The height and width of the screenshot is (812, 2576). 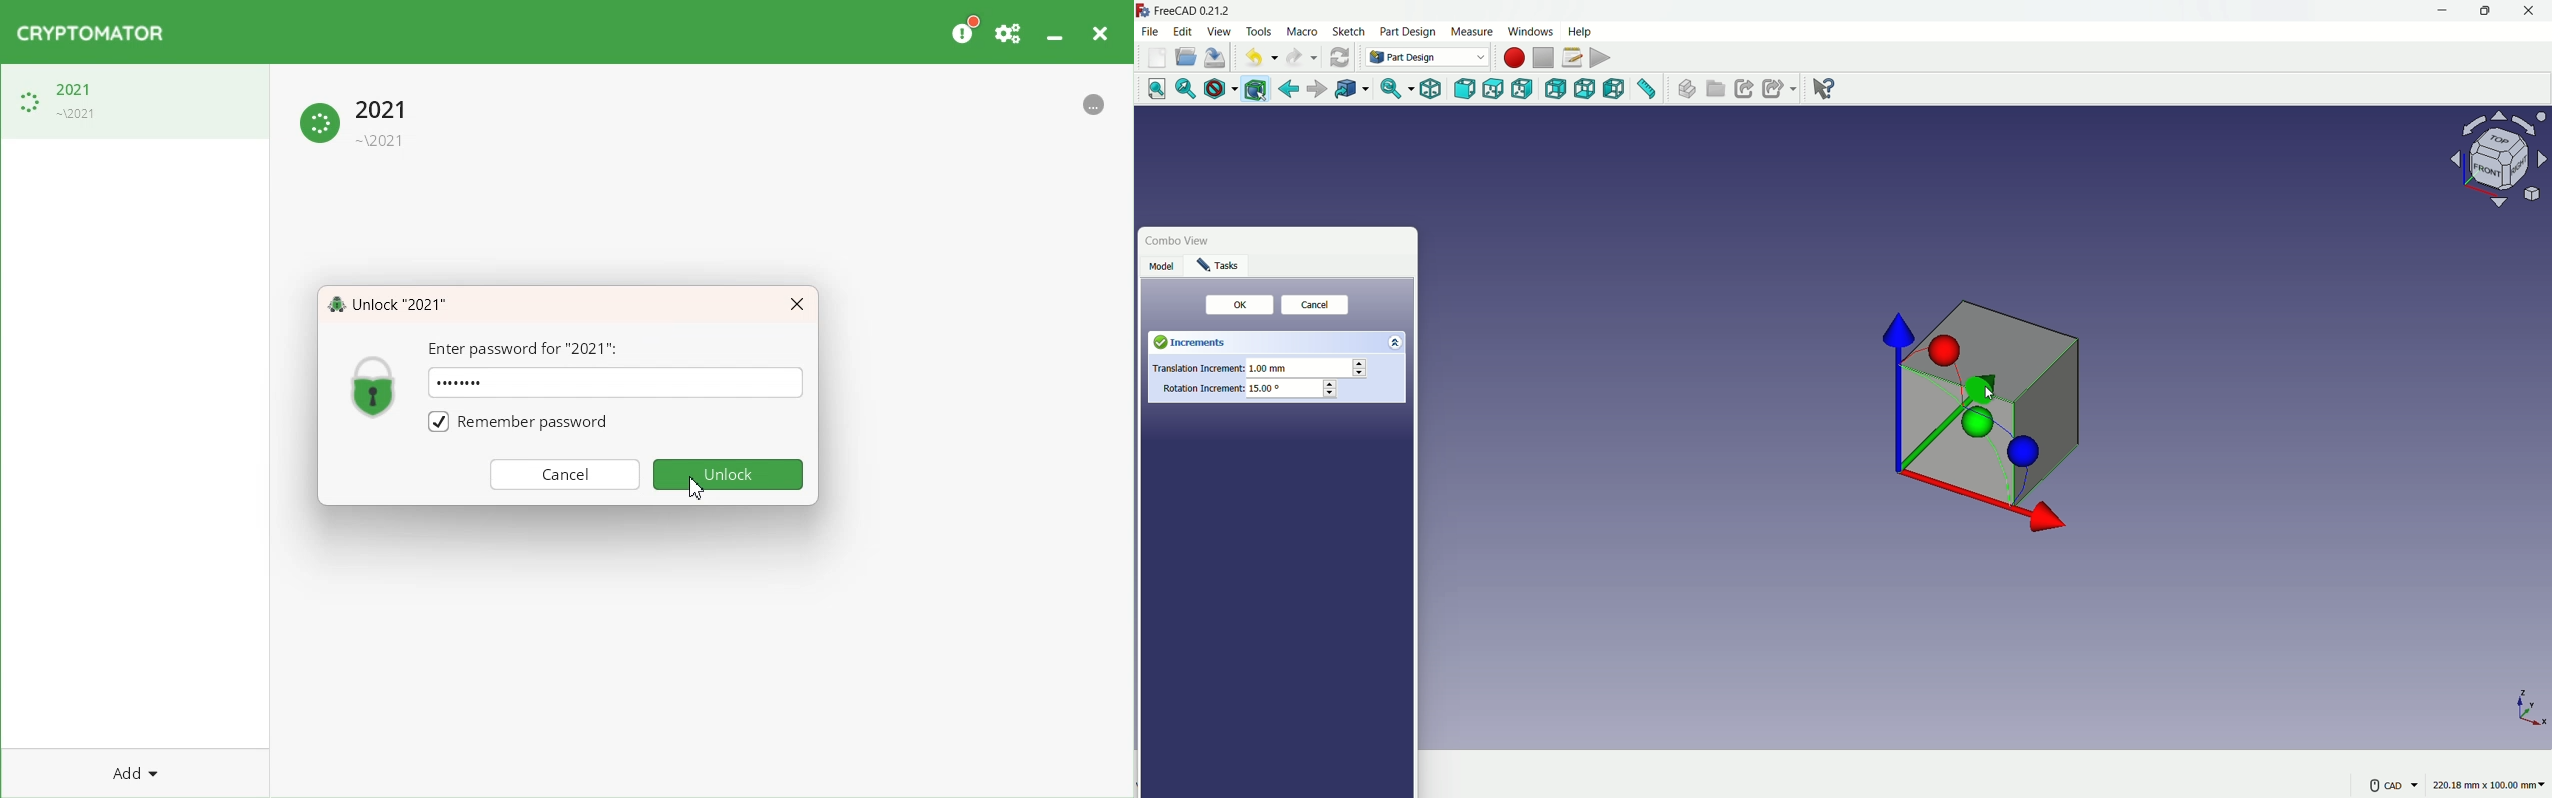 I want to click on part design, so click(x=1408, y=32).